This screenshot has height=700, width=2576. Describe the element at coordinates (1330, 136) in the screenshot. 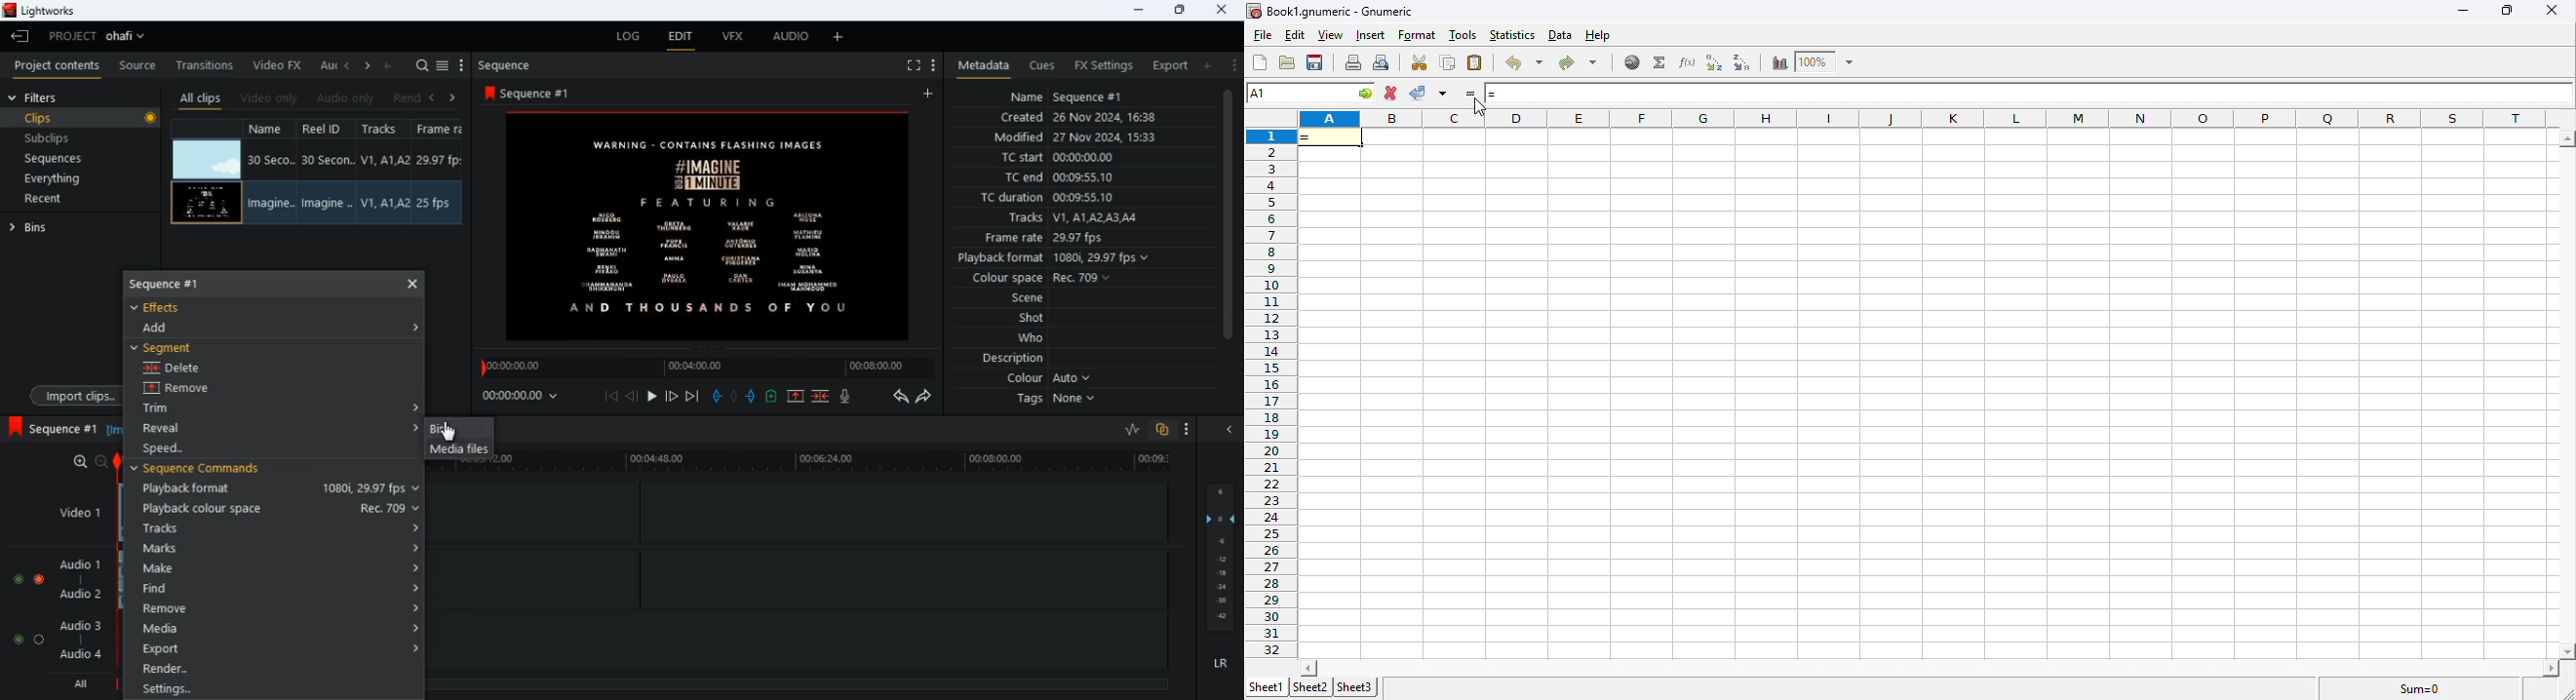

I see `= ` at that location.